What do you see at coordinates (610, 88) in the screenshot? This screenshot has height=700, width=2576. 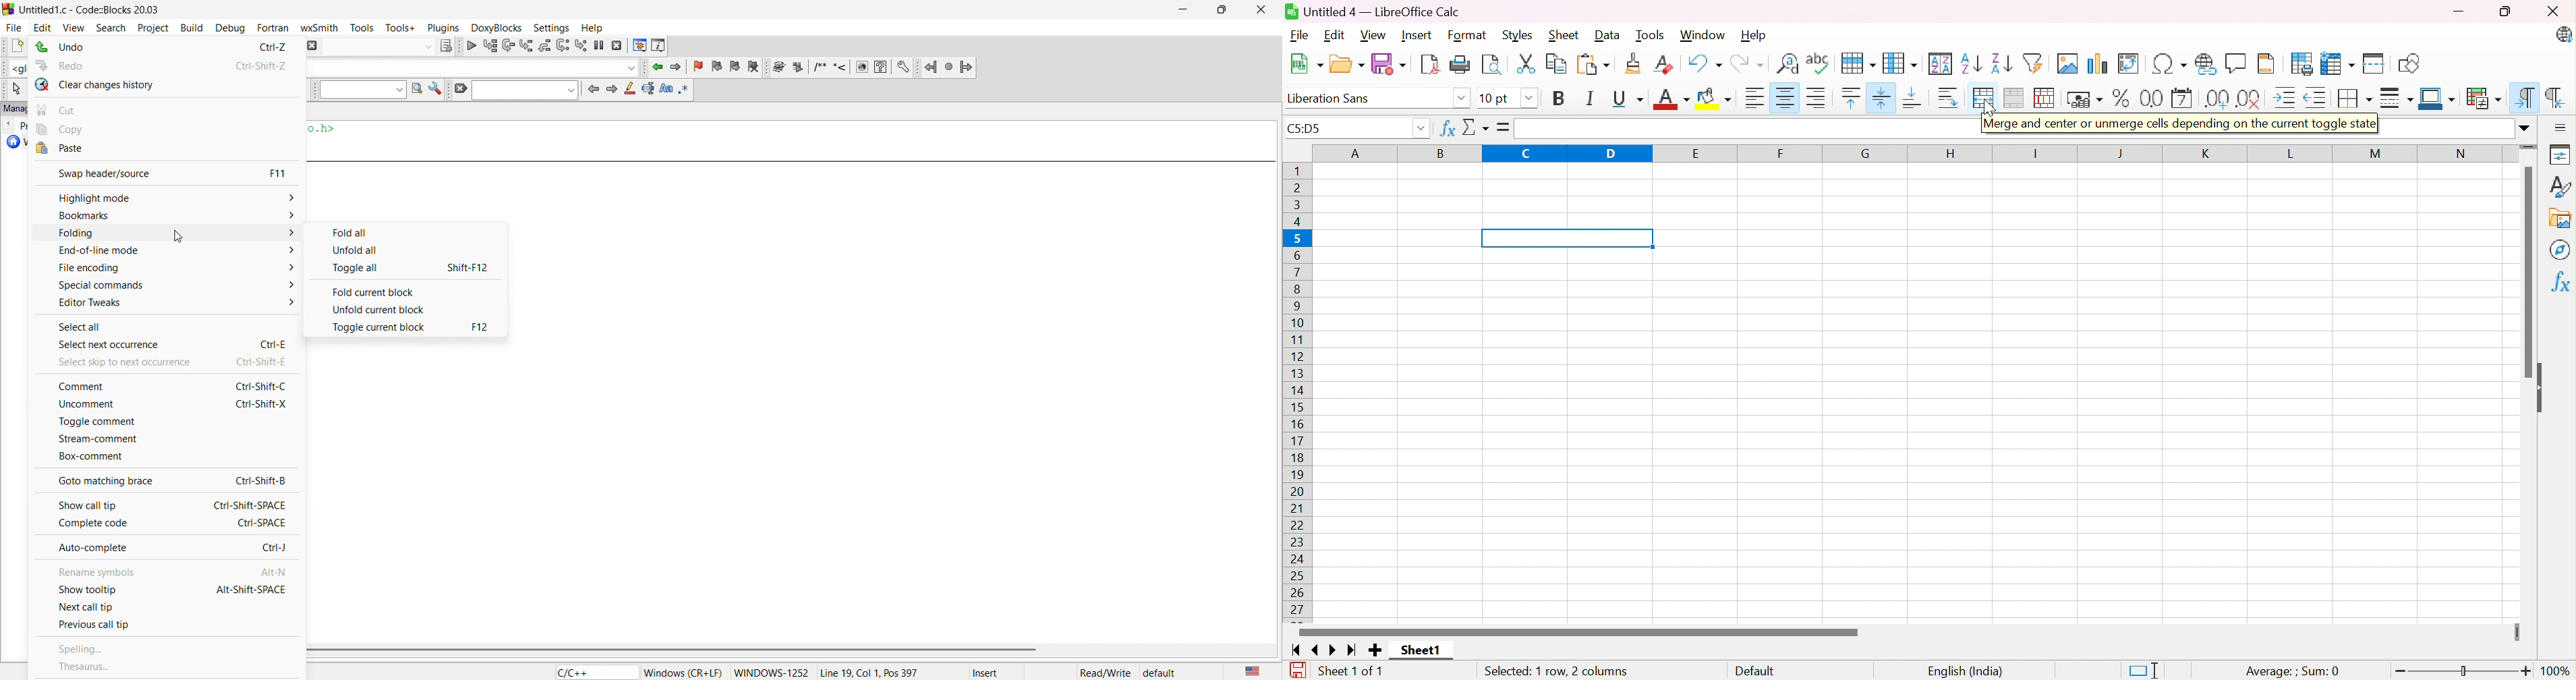 I see `next ` at bounding box center [610, 88].